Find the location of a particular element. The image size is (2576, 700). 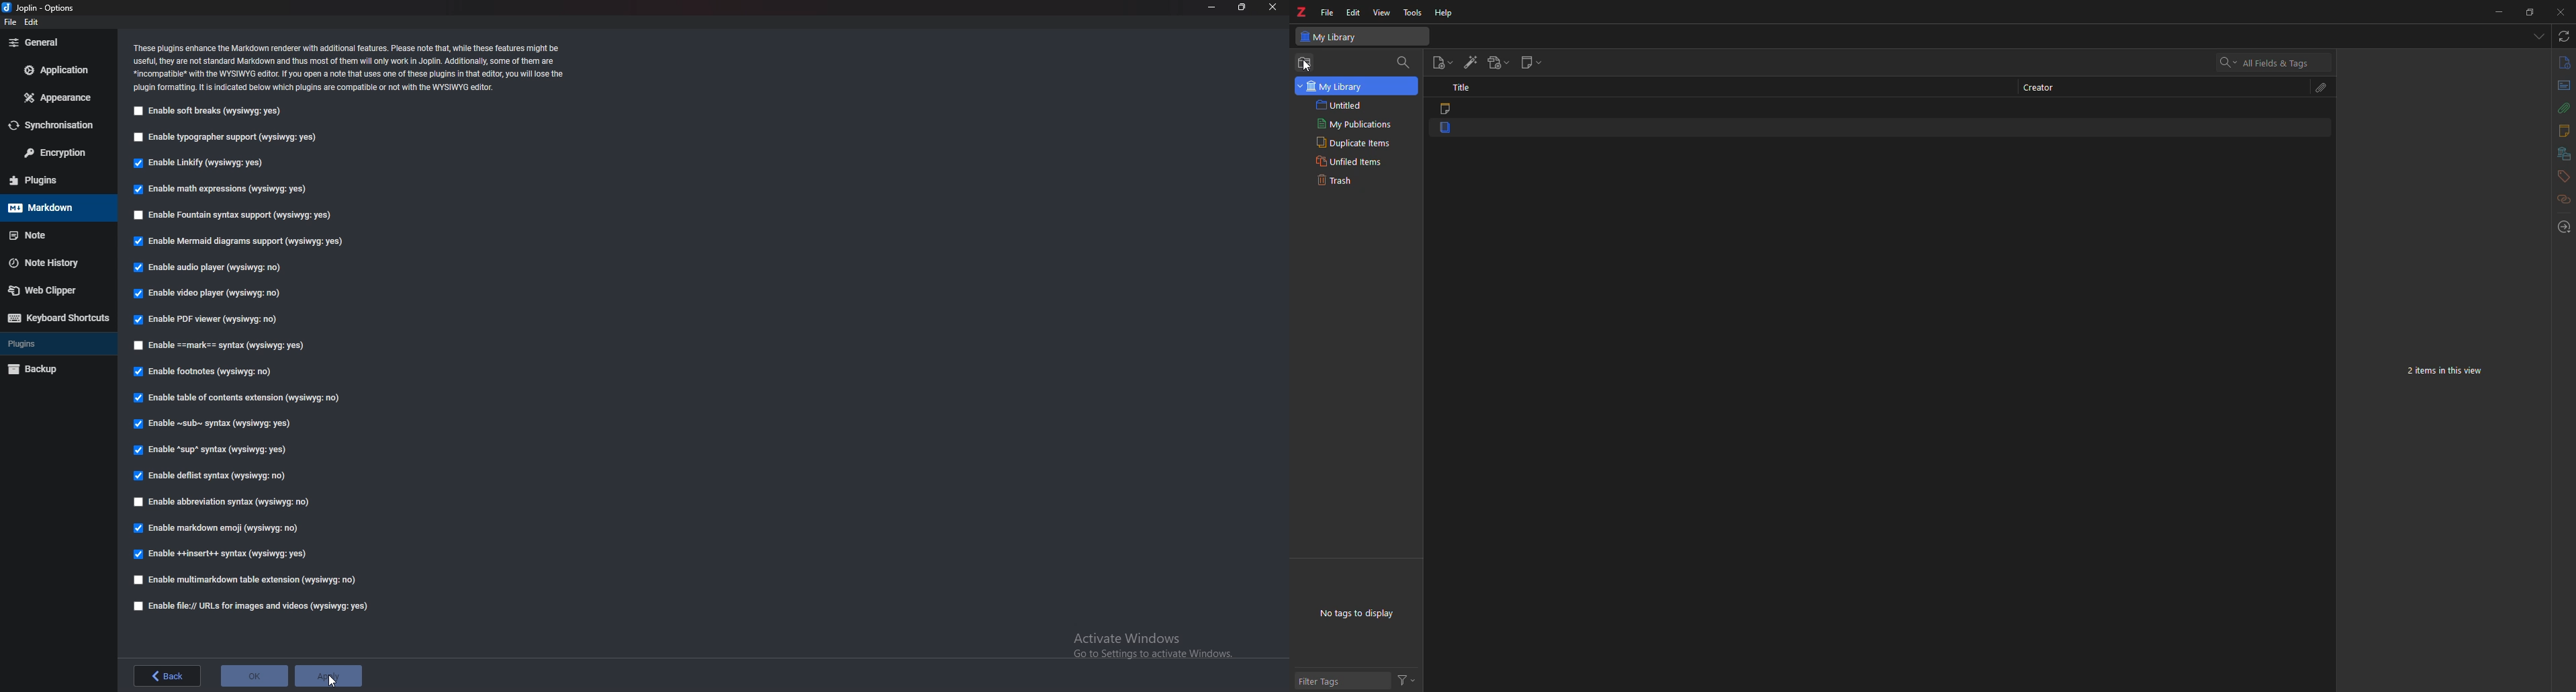

item is located at coordinates (1449, 109).